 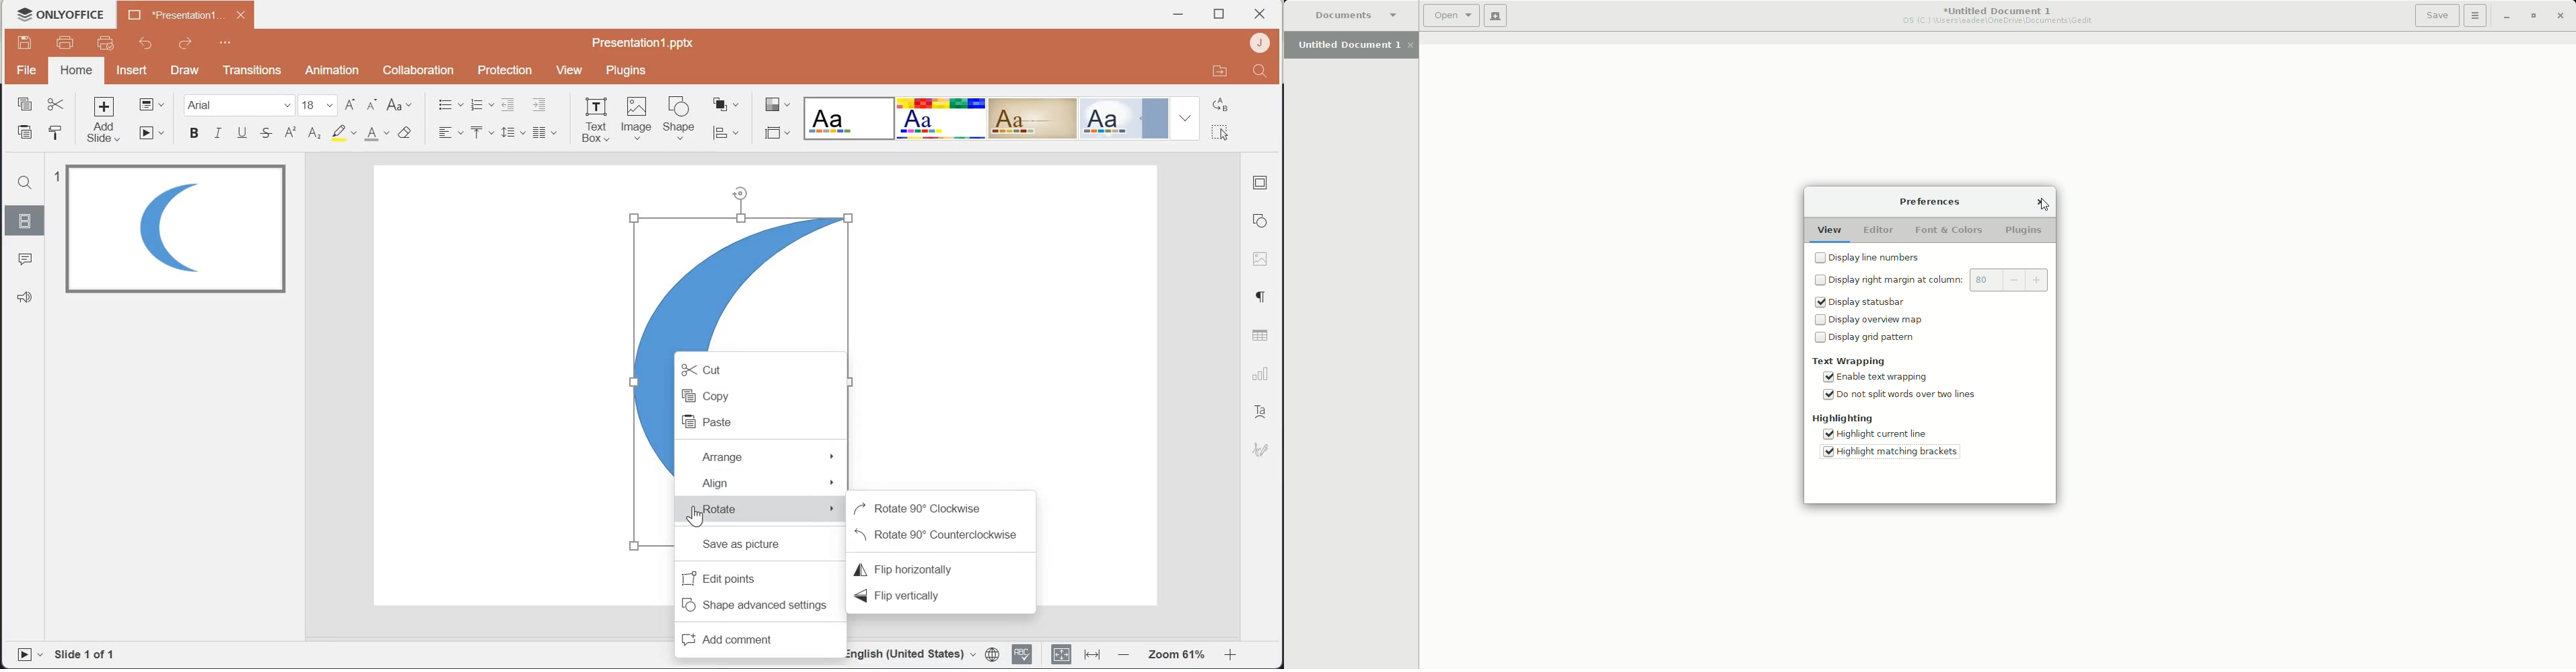 I want to click on Paragraph settings, so click(x=1261, y=297).